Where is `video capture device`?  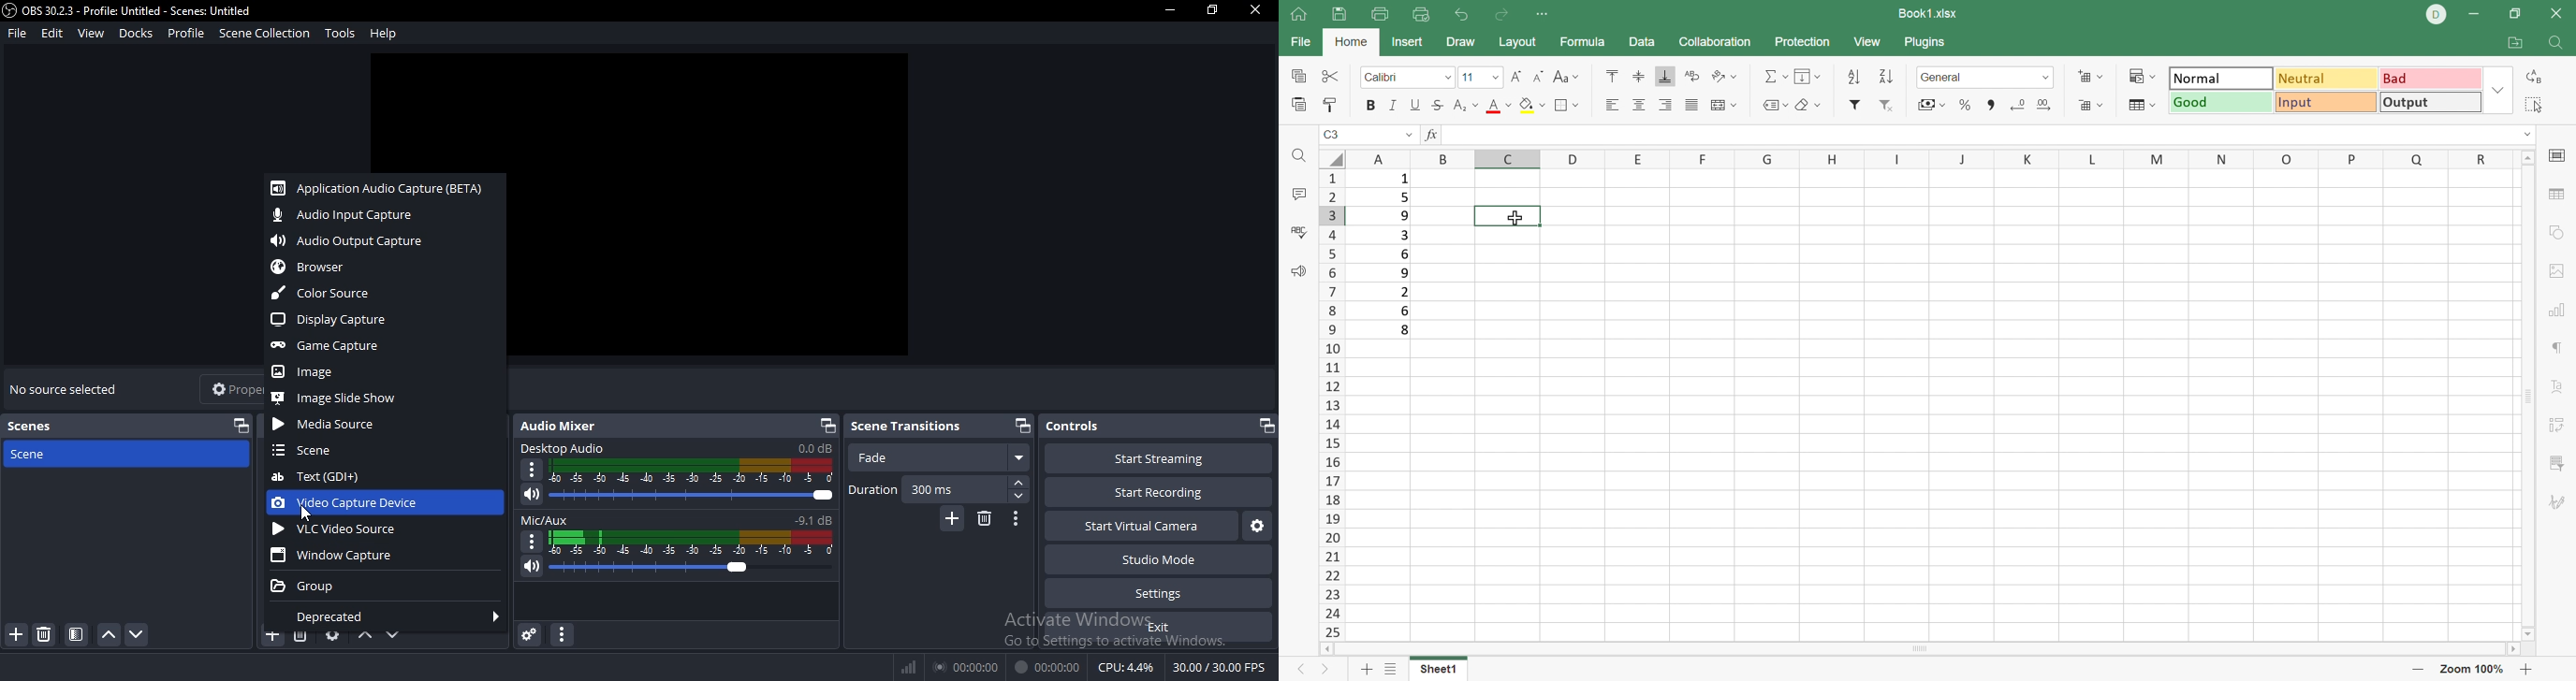 video capture device is located at coordinates (353, 503).